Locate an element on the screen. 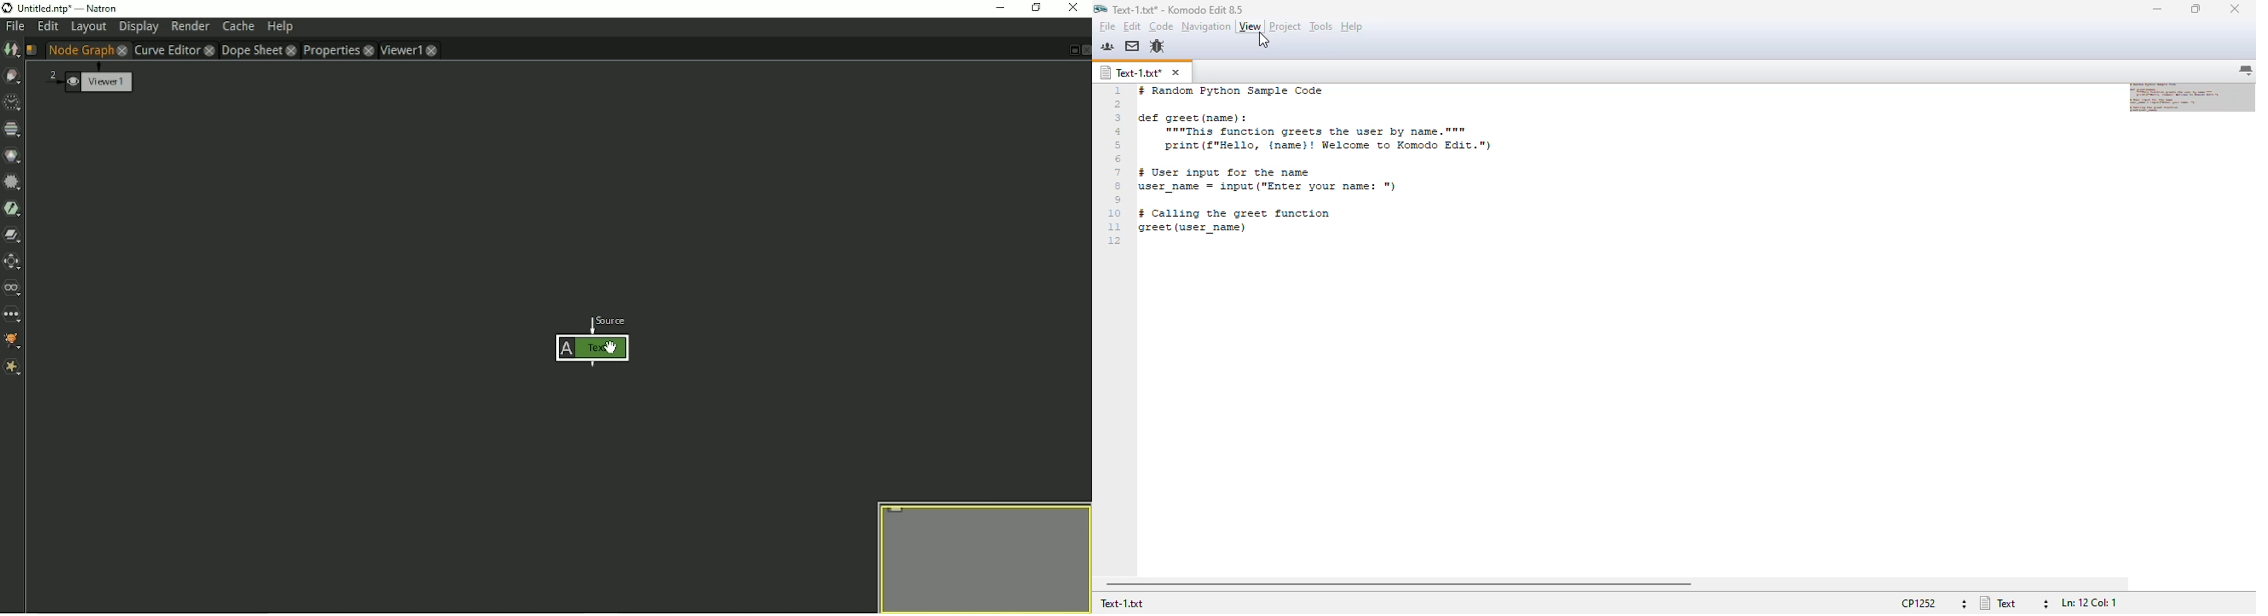 The image size is (2268, 616). logo is located at coordinates (7, 9).